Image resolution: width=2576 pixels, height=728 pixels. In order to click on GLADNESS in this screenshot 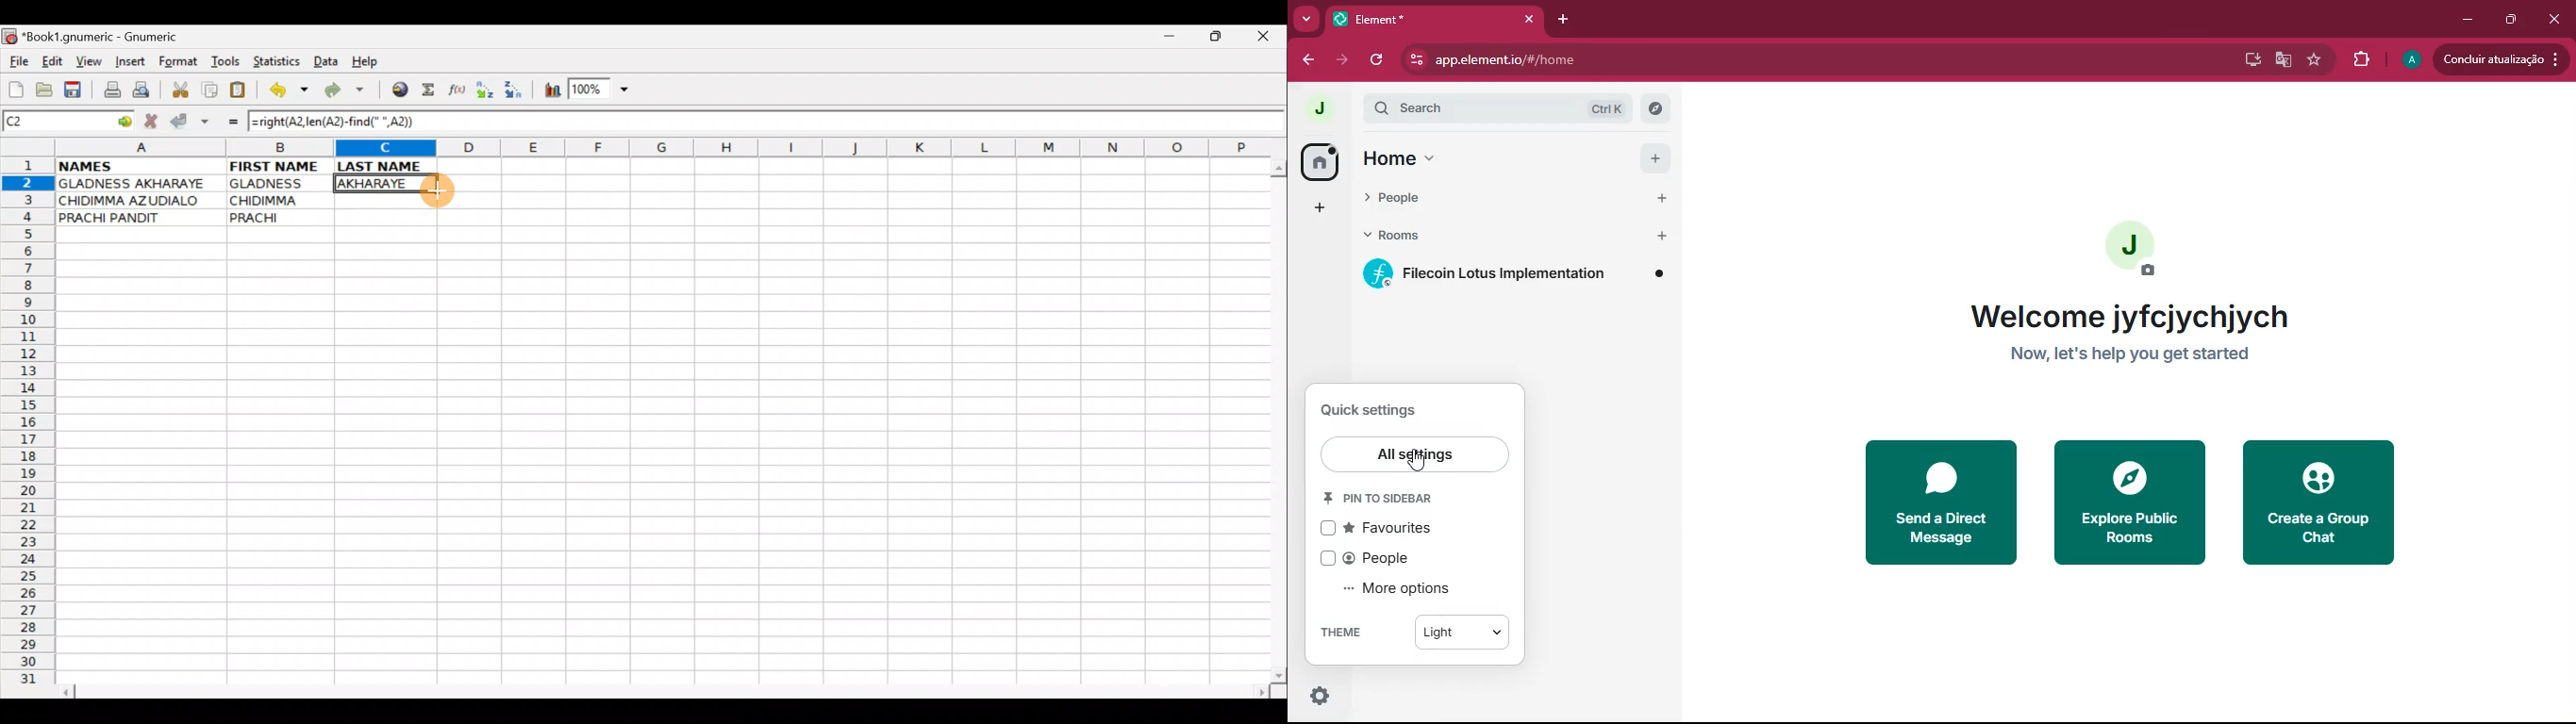, I will do `click(277, 184)`.